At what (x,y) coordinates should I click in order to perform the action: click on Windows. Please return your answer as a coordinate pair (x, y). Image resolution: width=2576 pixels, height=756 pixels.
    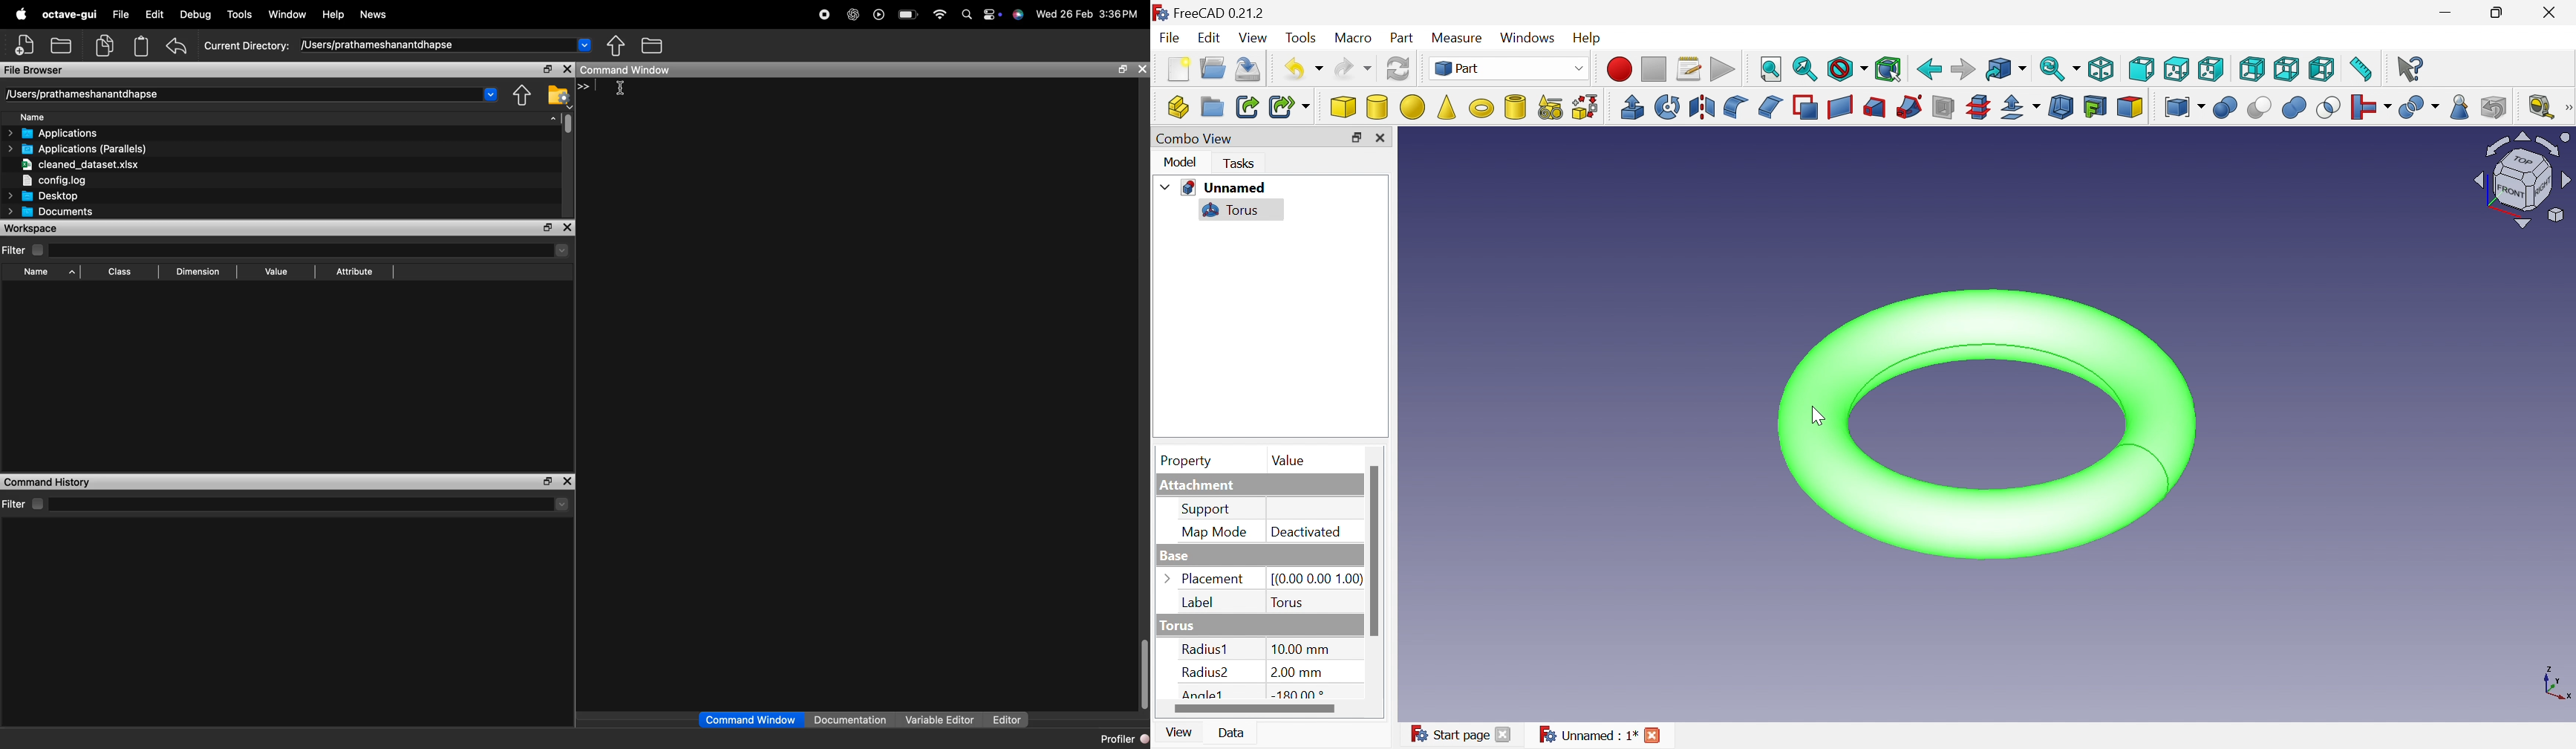
    Looking at the image, I should click on (1527, 39).